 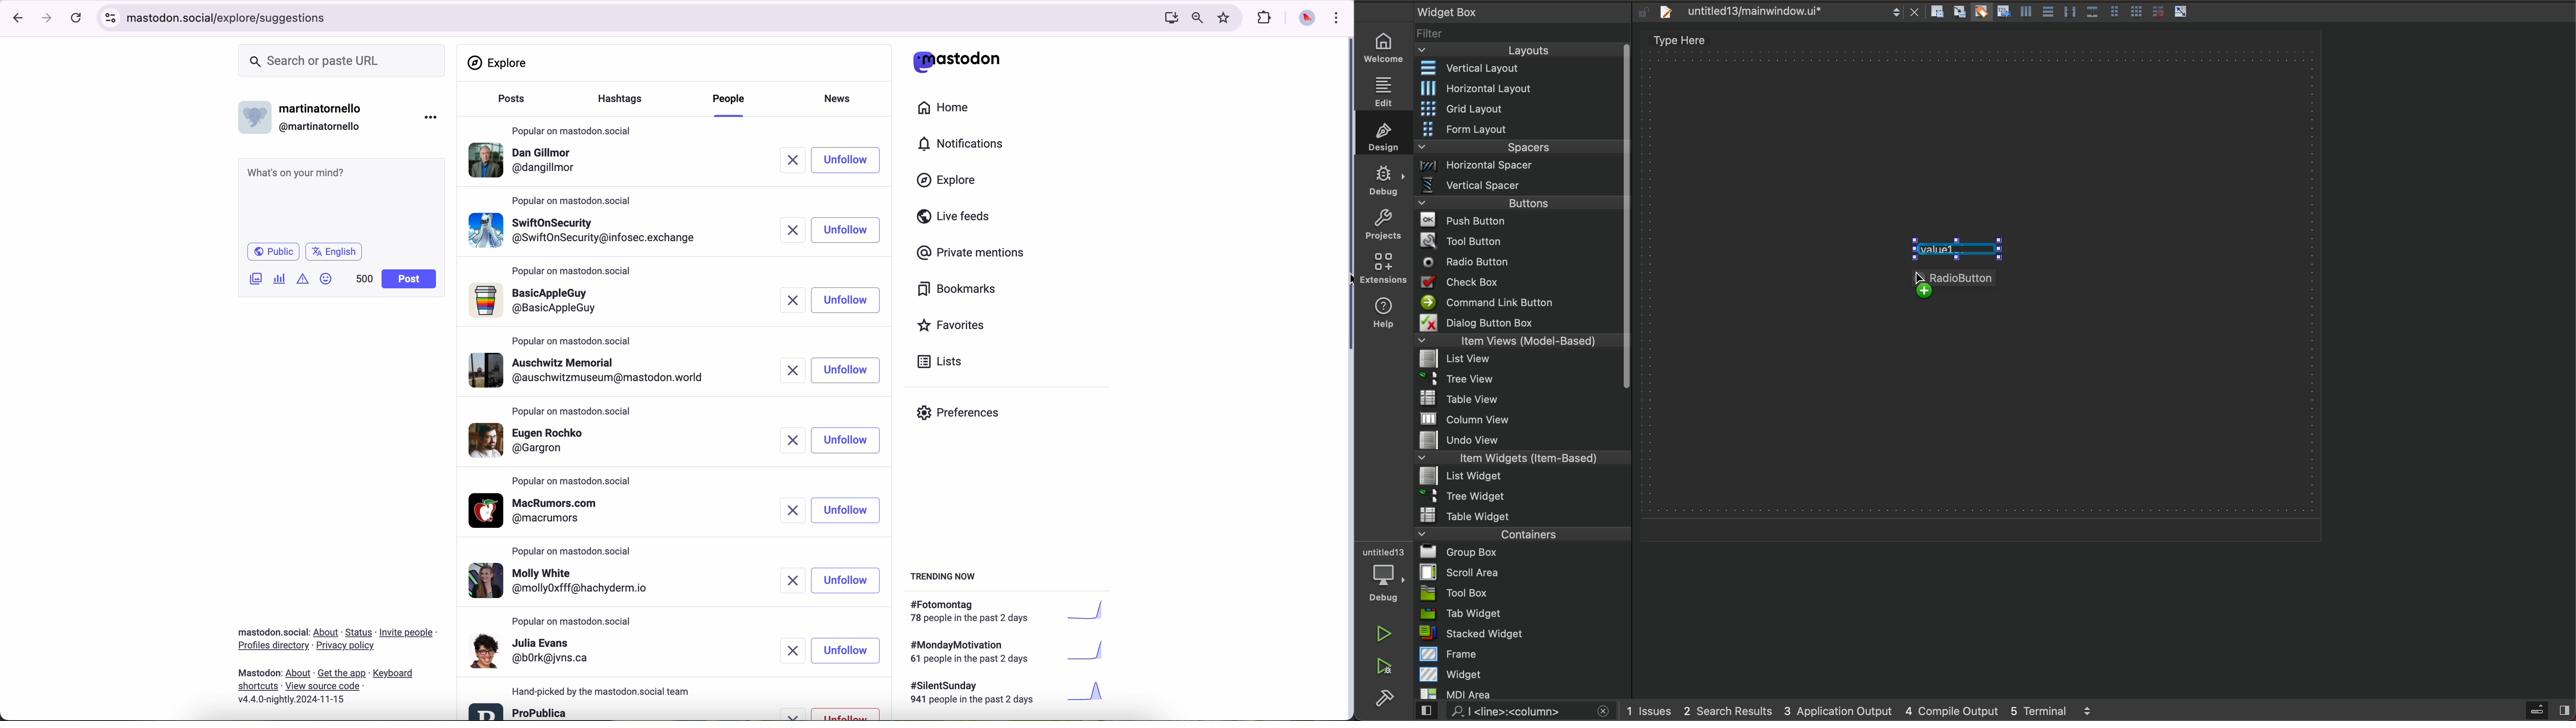 What do you see at coordinates (573, 272) in the screenshot?
I see `popular on mastodon.social` at bounding box center [573, 272].